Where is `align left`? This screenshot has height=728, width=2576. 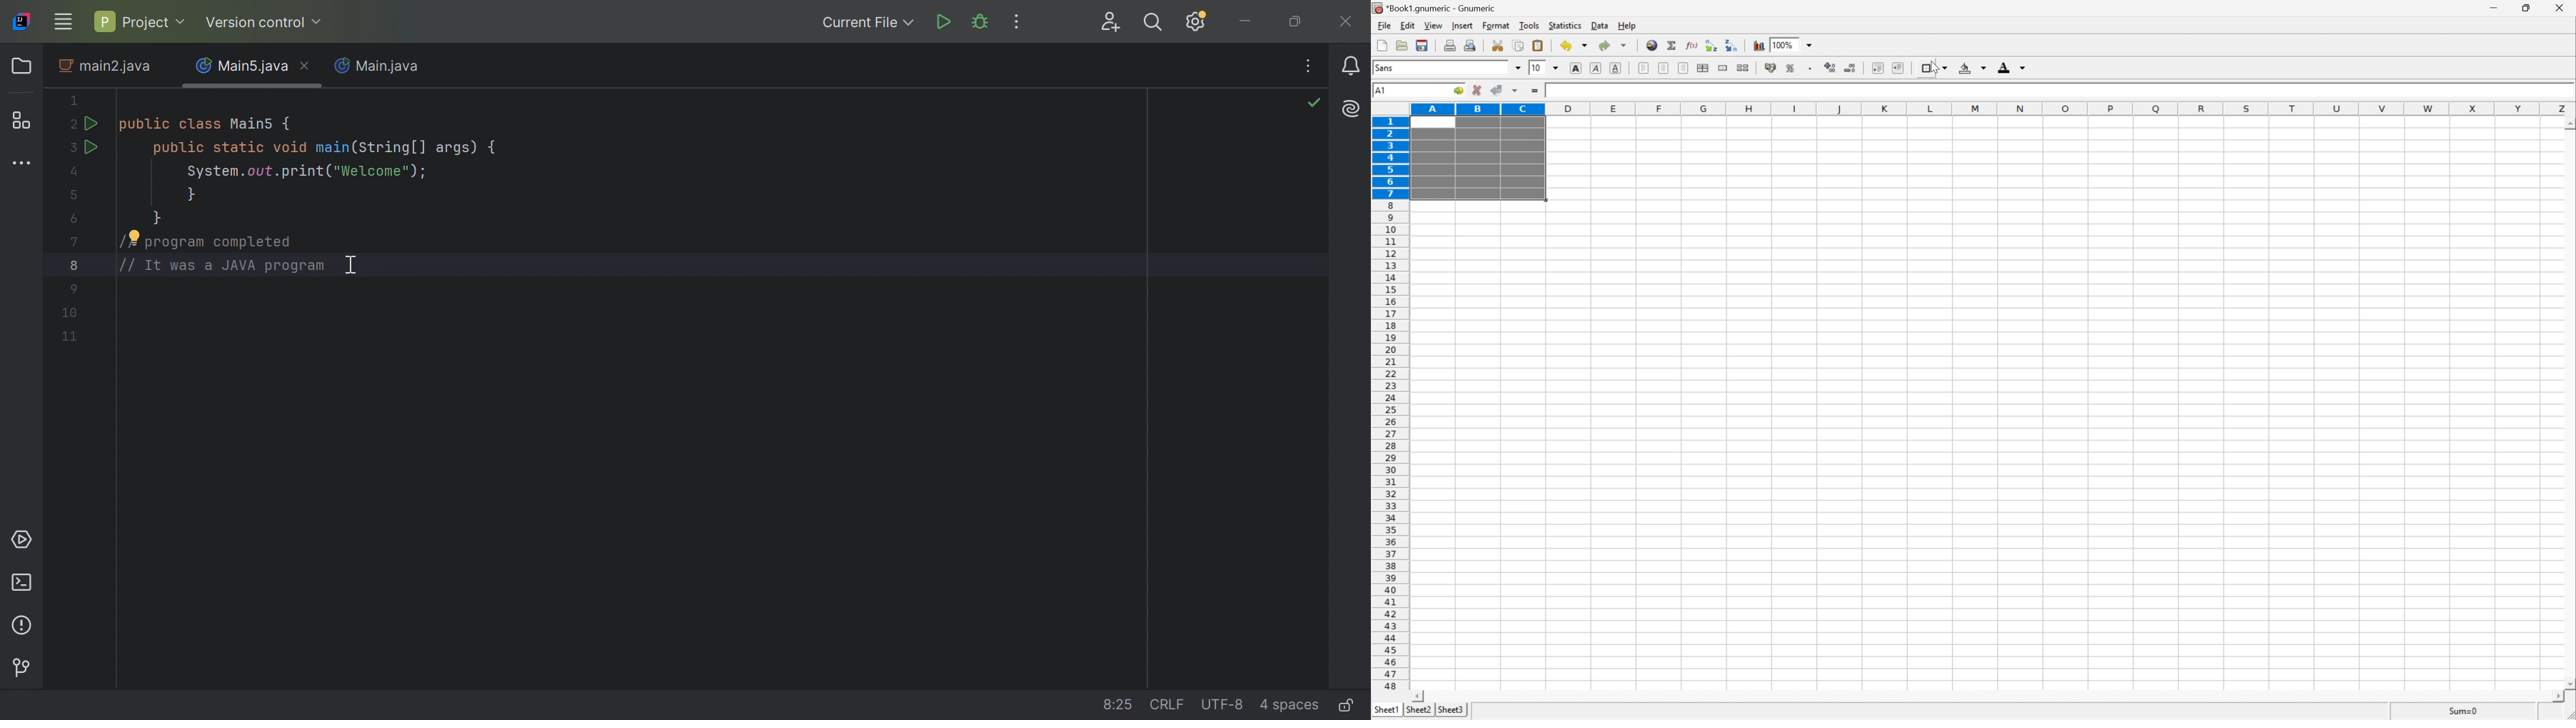 align left is located at coordinates (1644, 67).